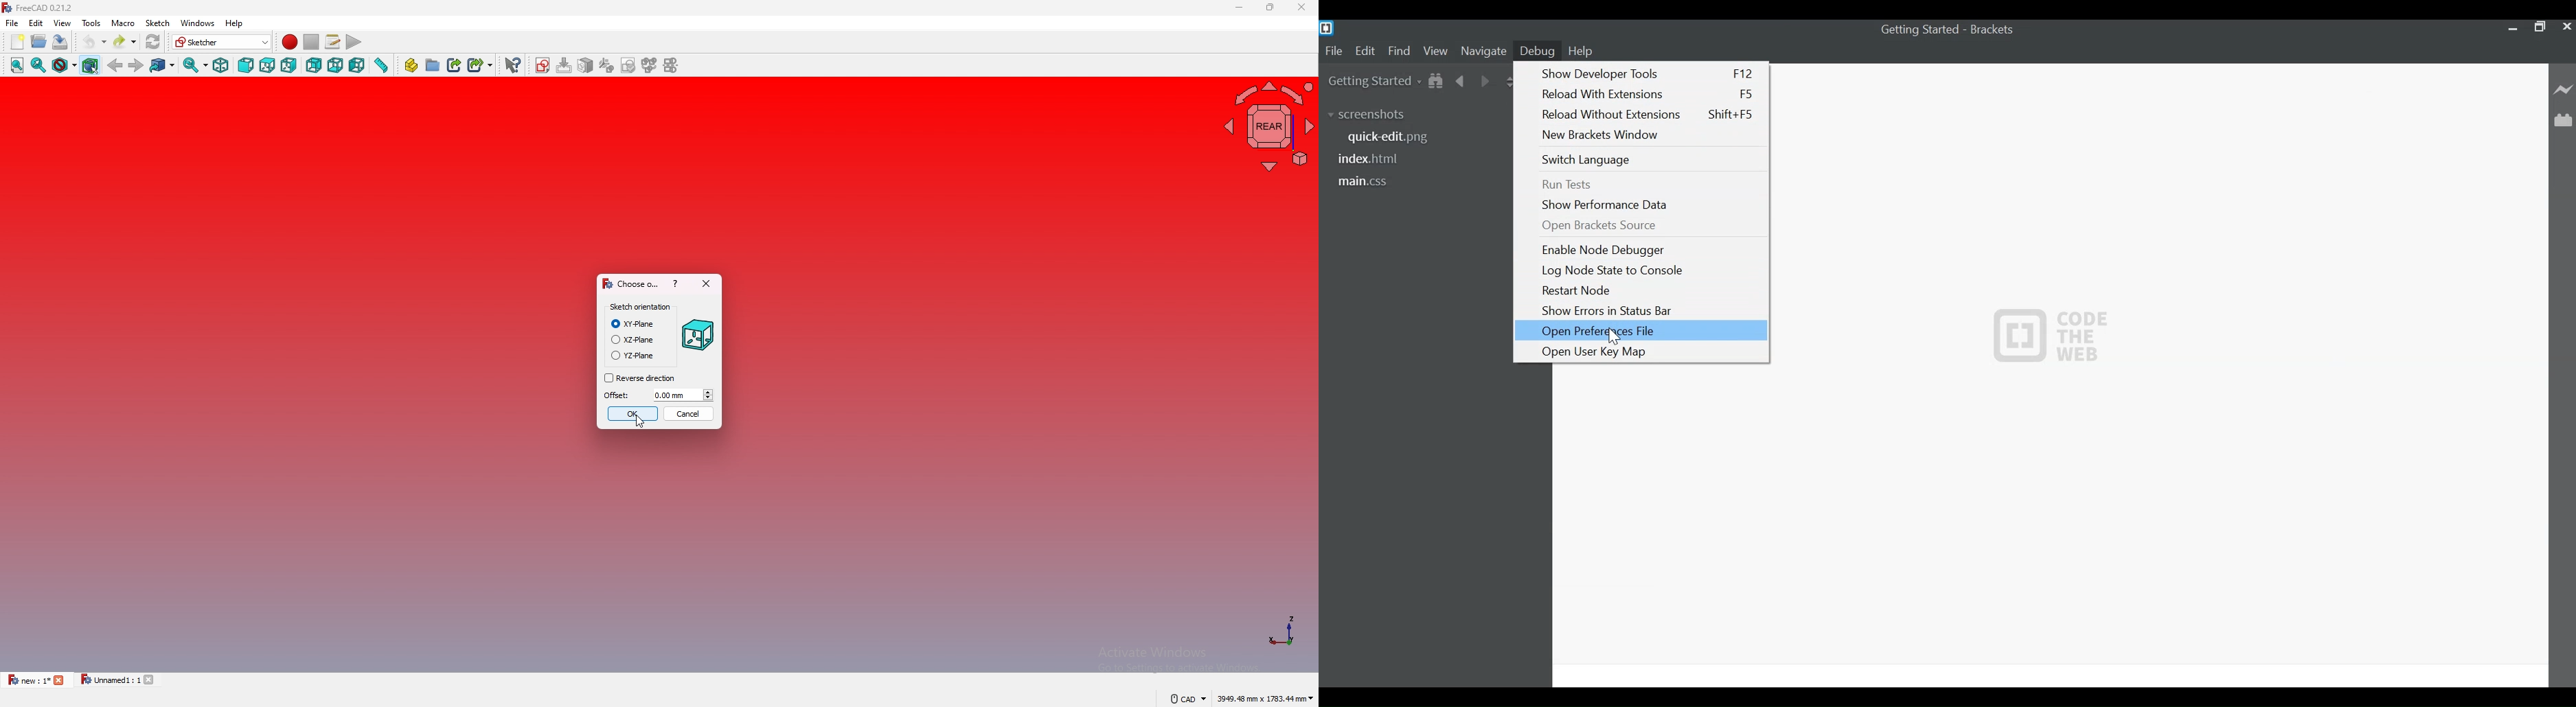 This screenshot has height=728, width=2576. Describe the element at coordinates (1375, 82) in the screenshot. I see `Getting Started` at that location.